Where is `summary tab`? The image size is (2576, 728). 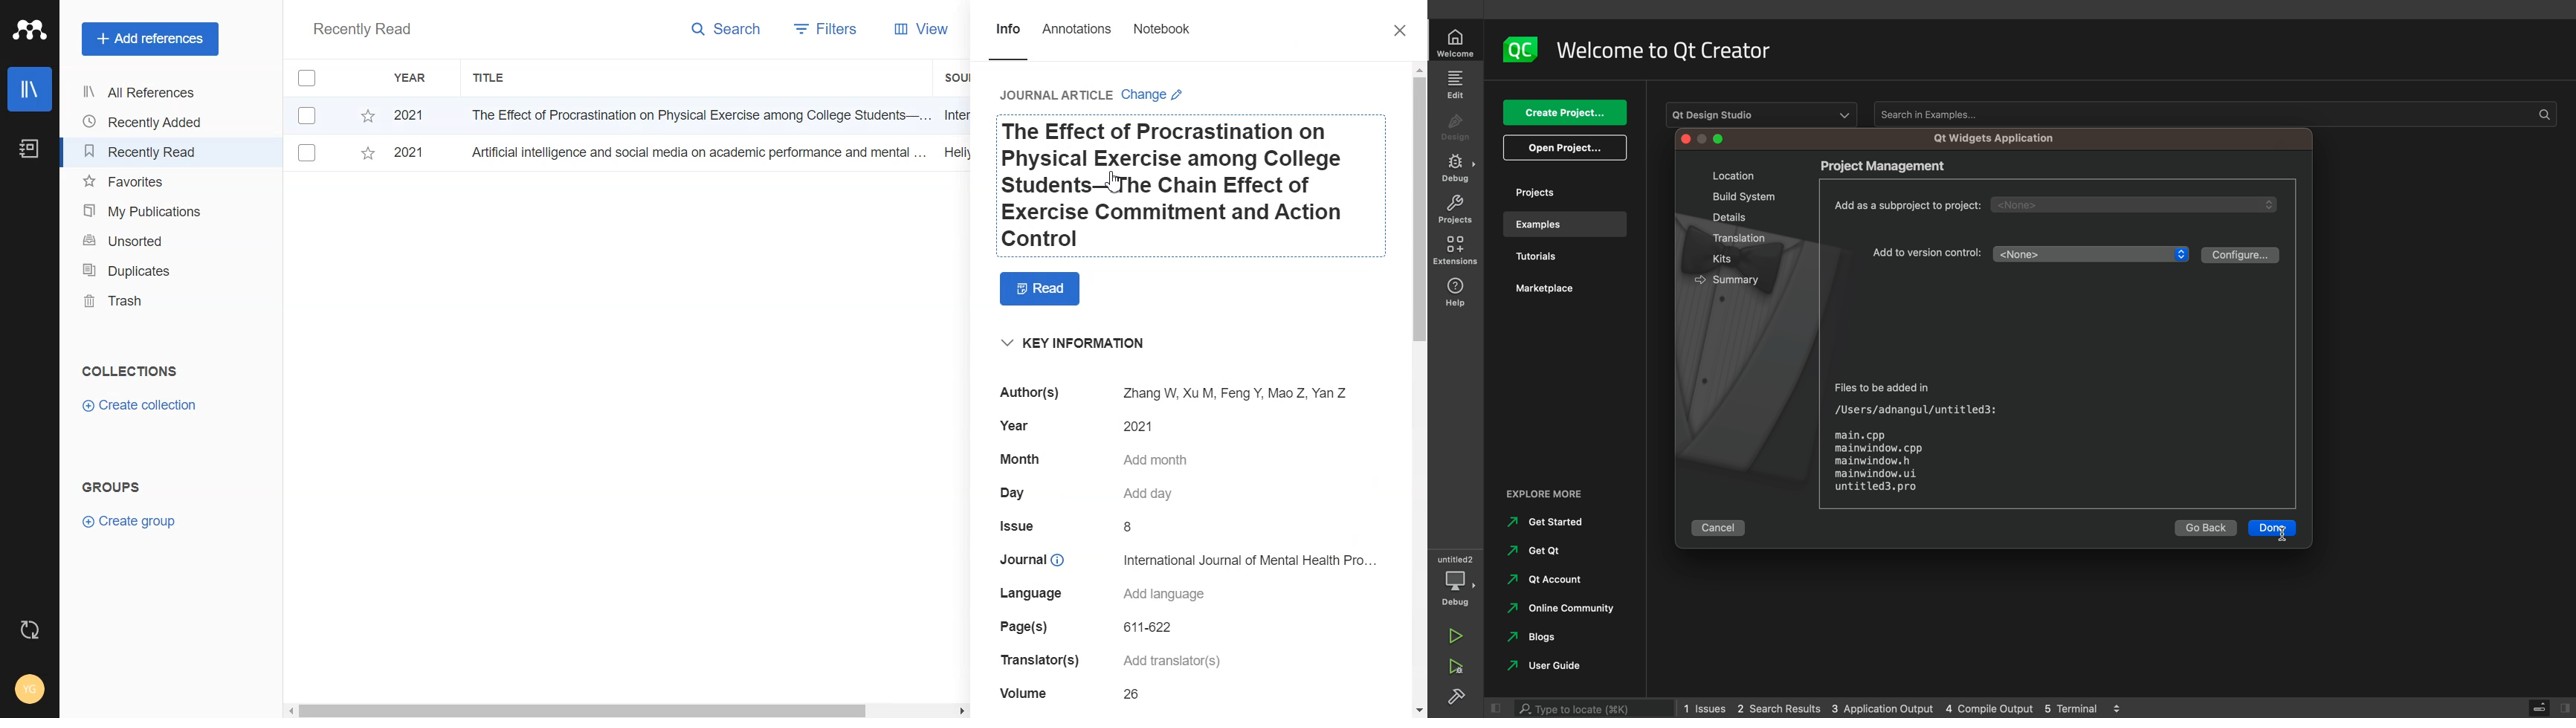 summary tab is located at coordinates (1726, 278).